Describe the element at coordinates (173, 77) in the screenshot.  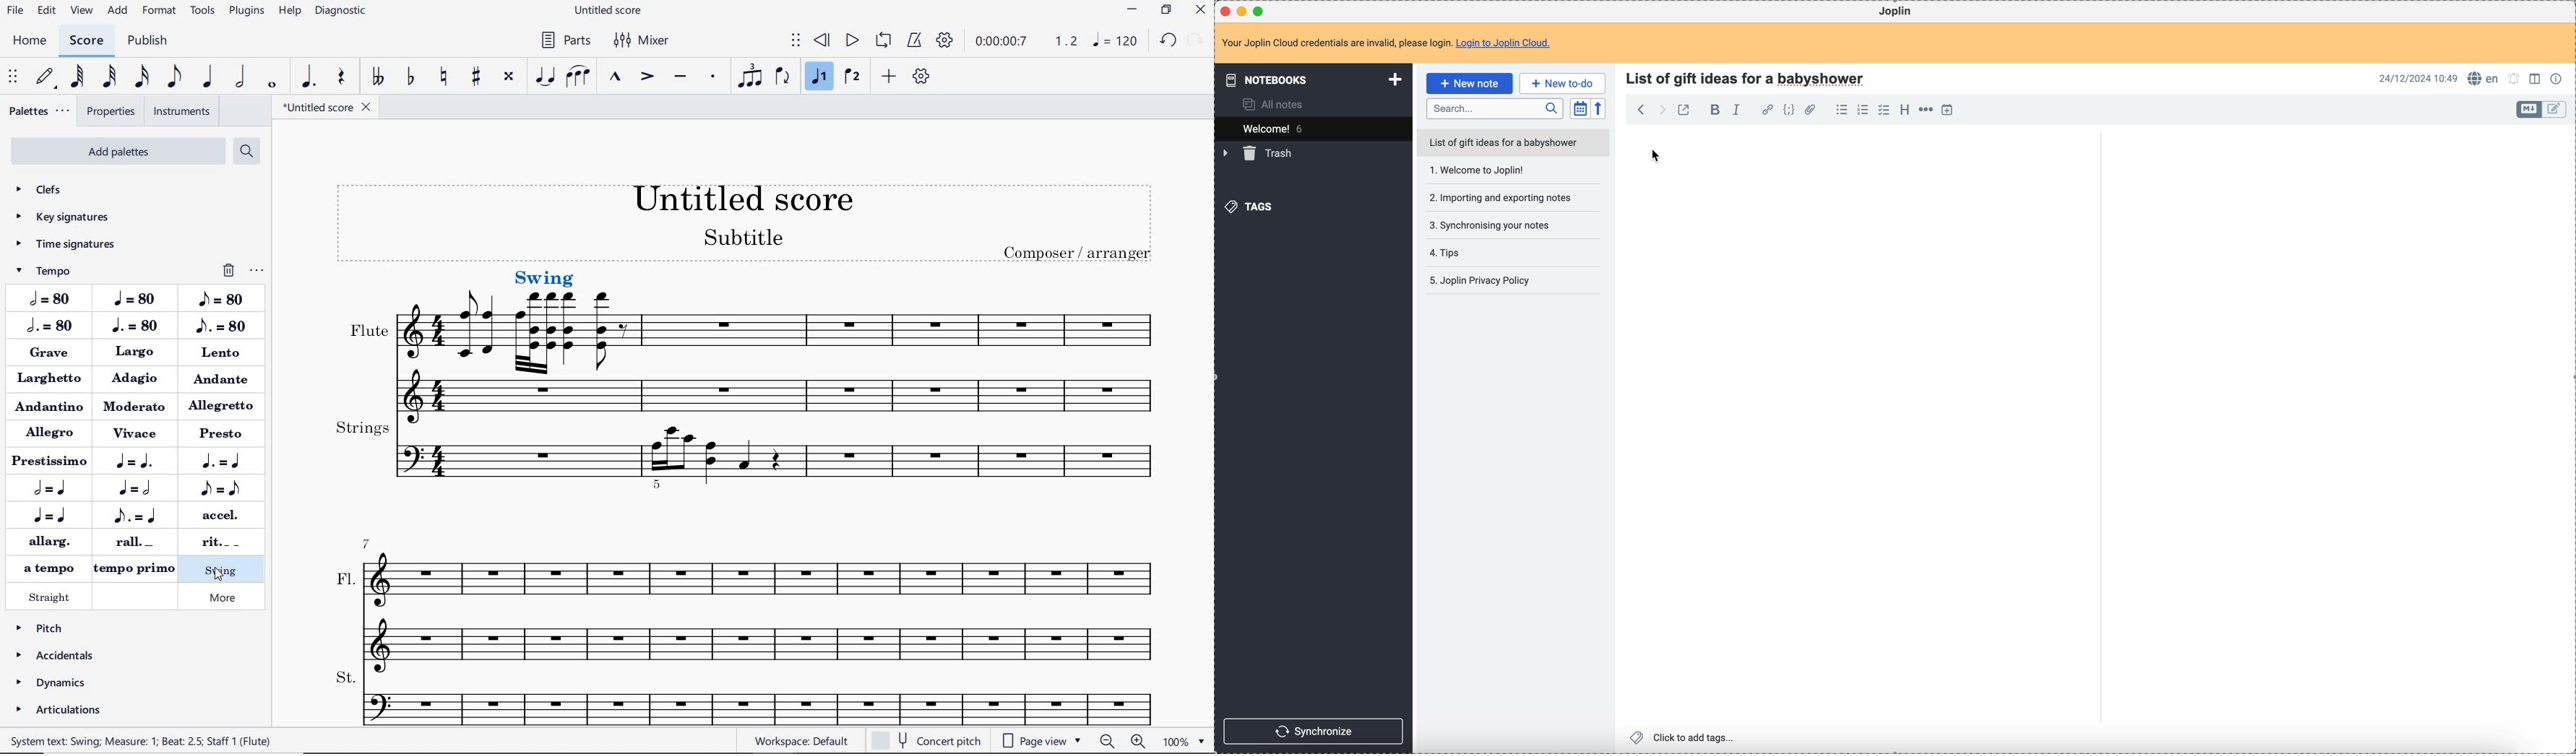
I see `EIGHTH NOTE` at that location.